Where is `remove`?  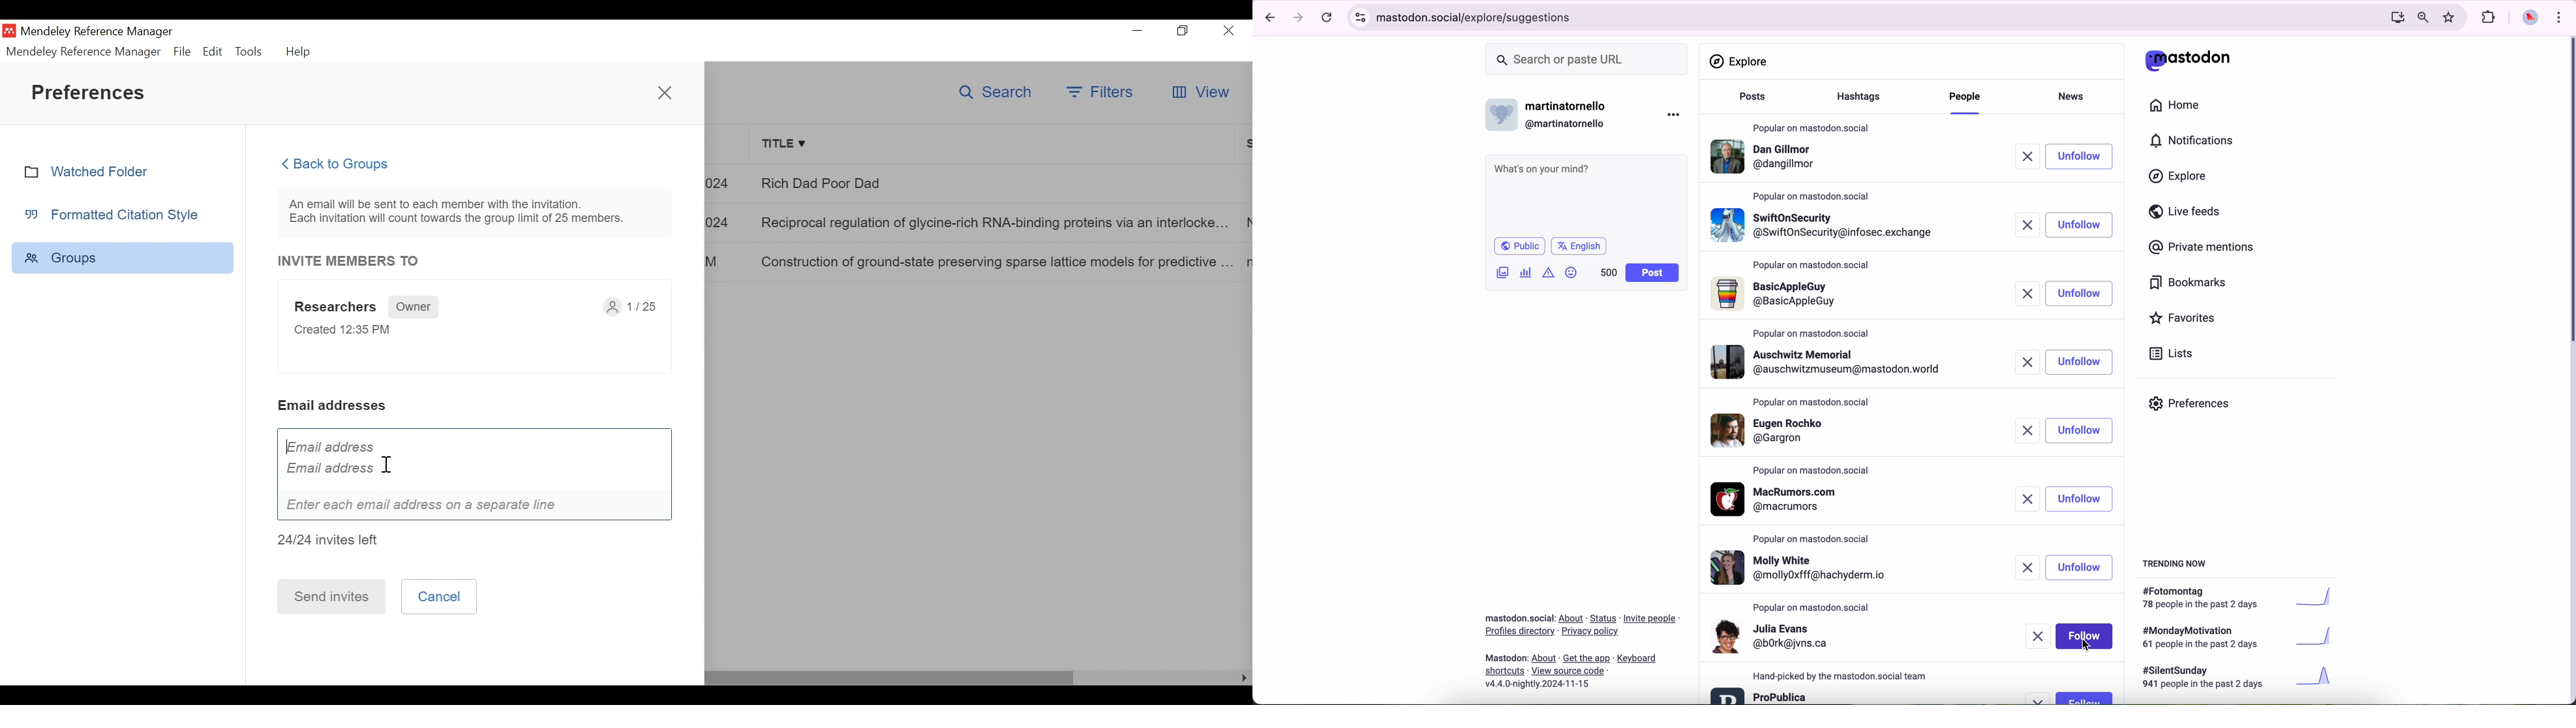
remove is located at coordinates (2031, 362).